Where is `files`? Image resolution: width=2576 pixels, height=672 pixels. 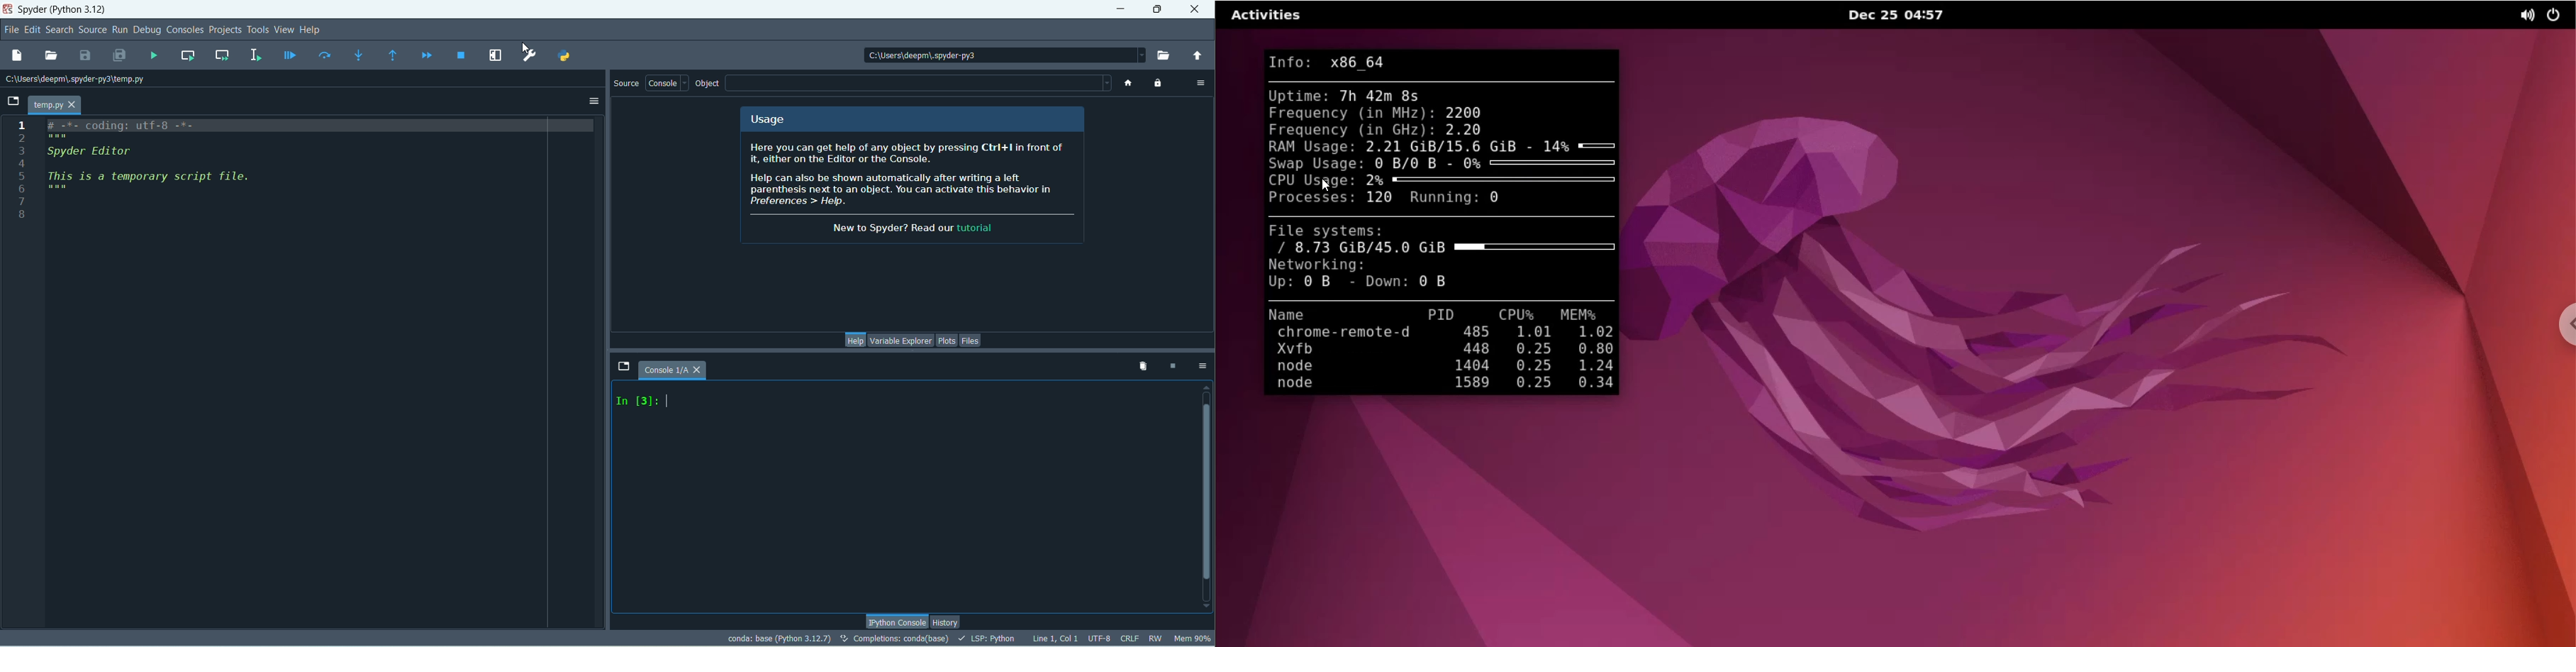 files is located at coordinates (971, 340).